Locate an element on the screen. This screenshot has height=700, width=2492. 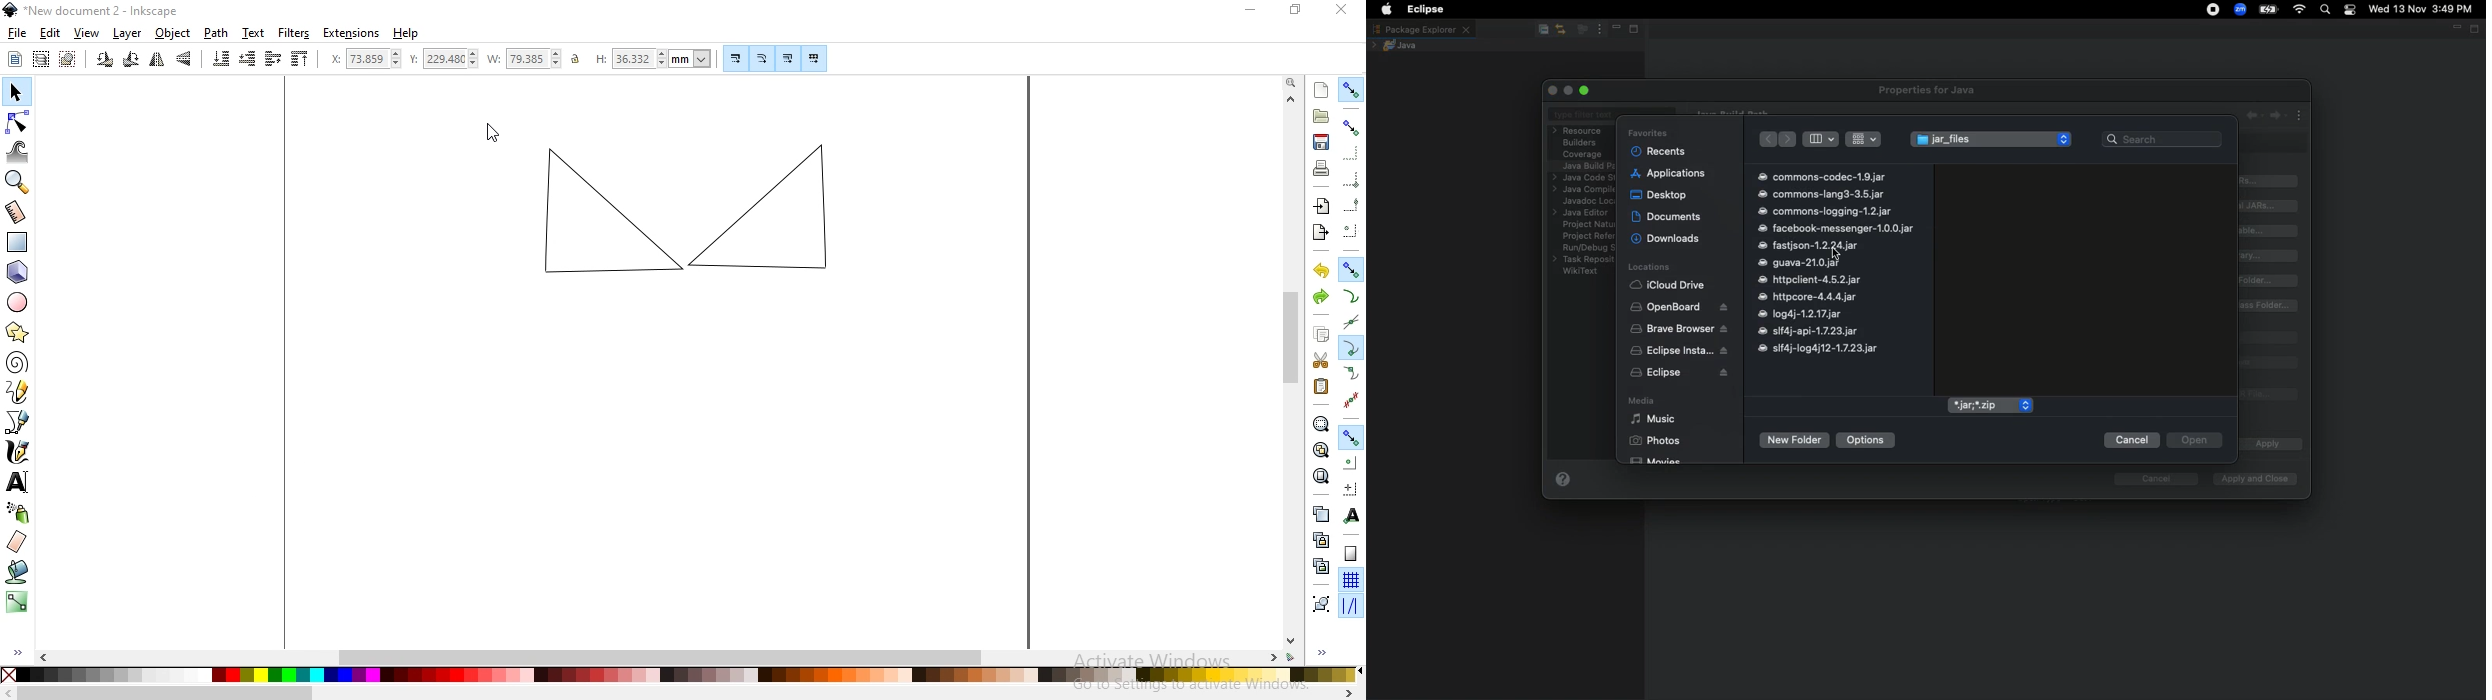
Add external class folder is located at coordinates (2269, 306).